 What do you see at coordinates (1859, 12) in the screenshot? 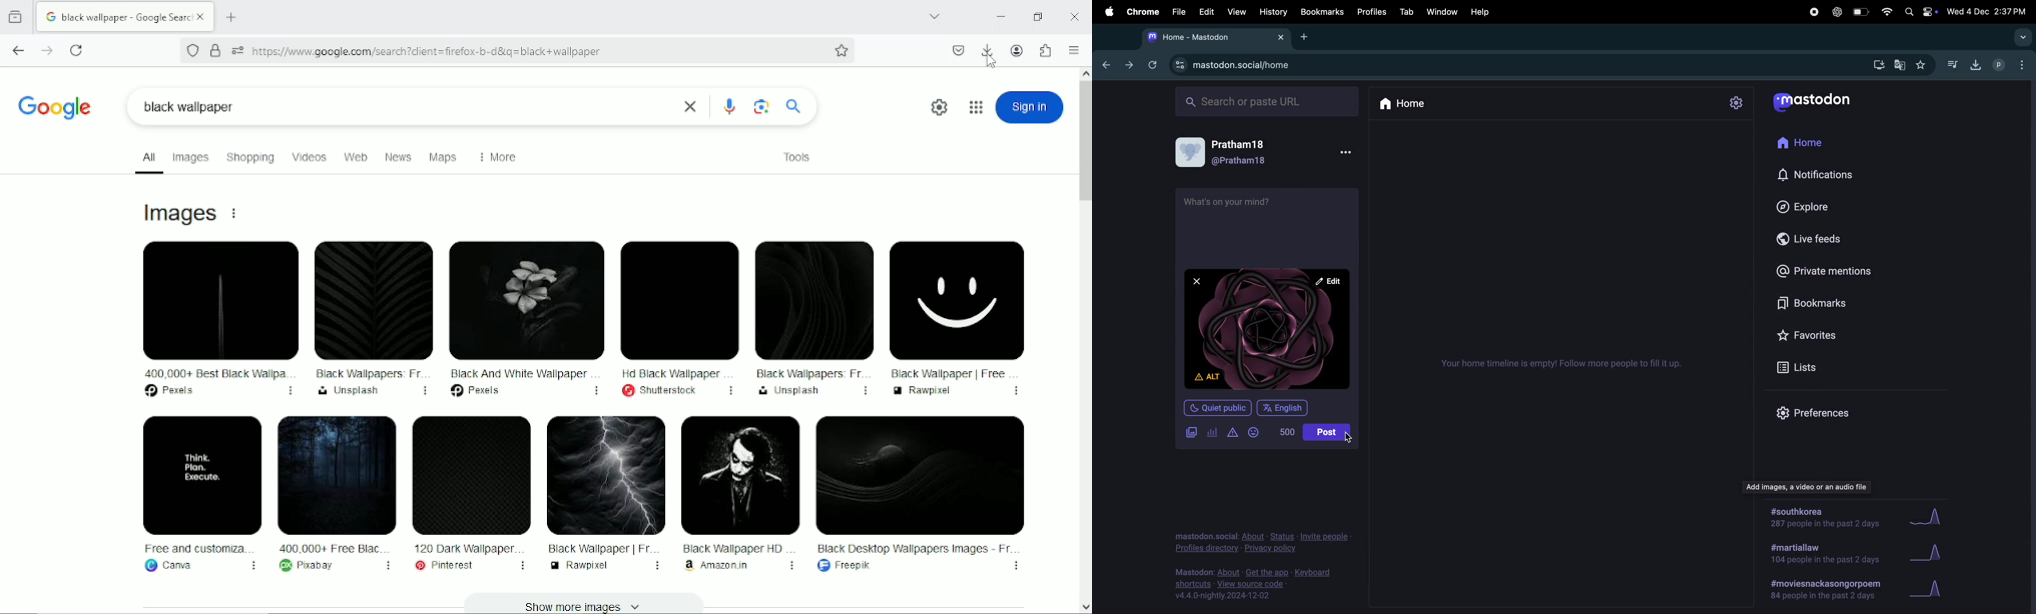
I see `battery` at bounding box center [1859, 12].